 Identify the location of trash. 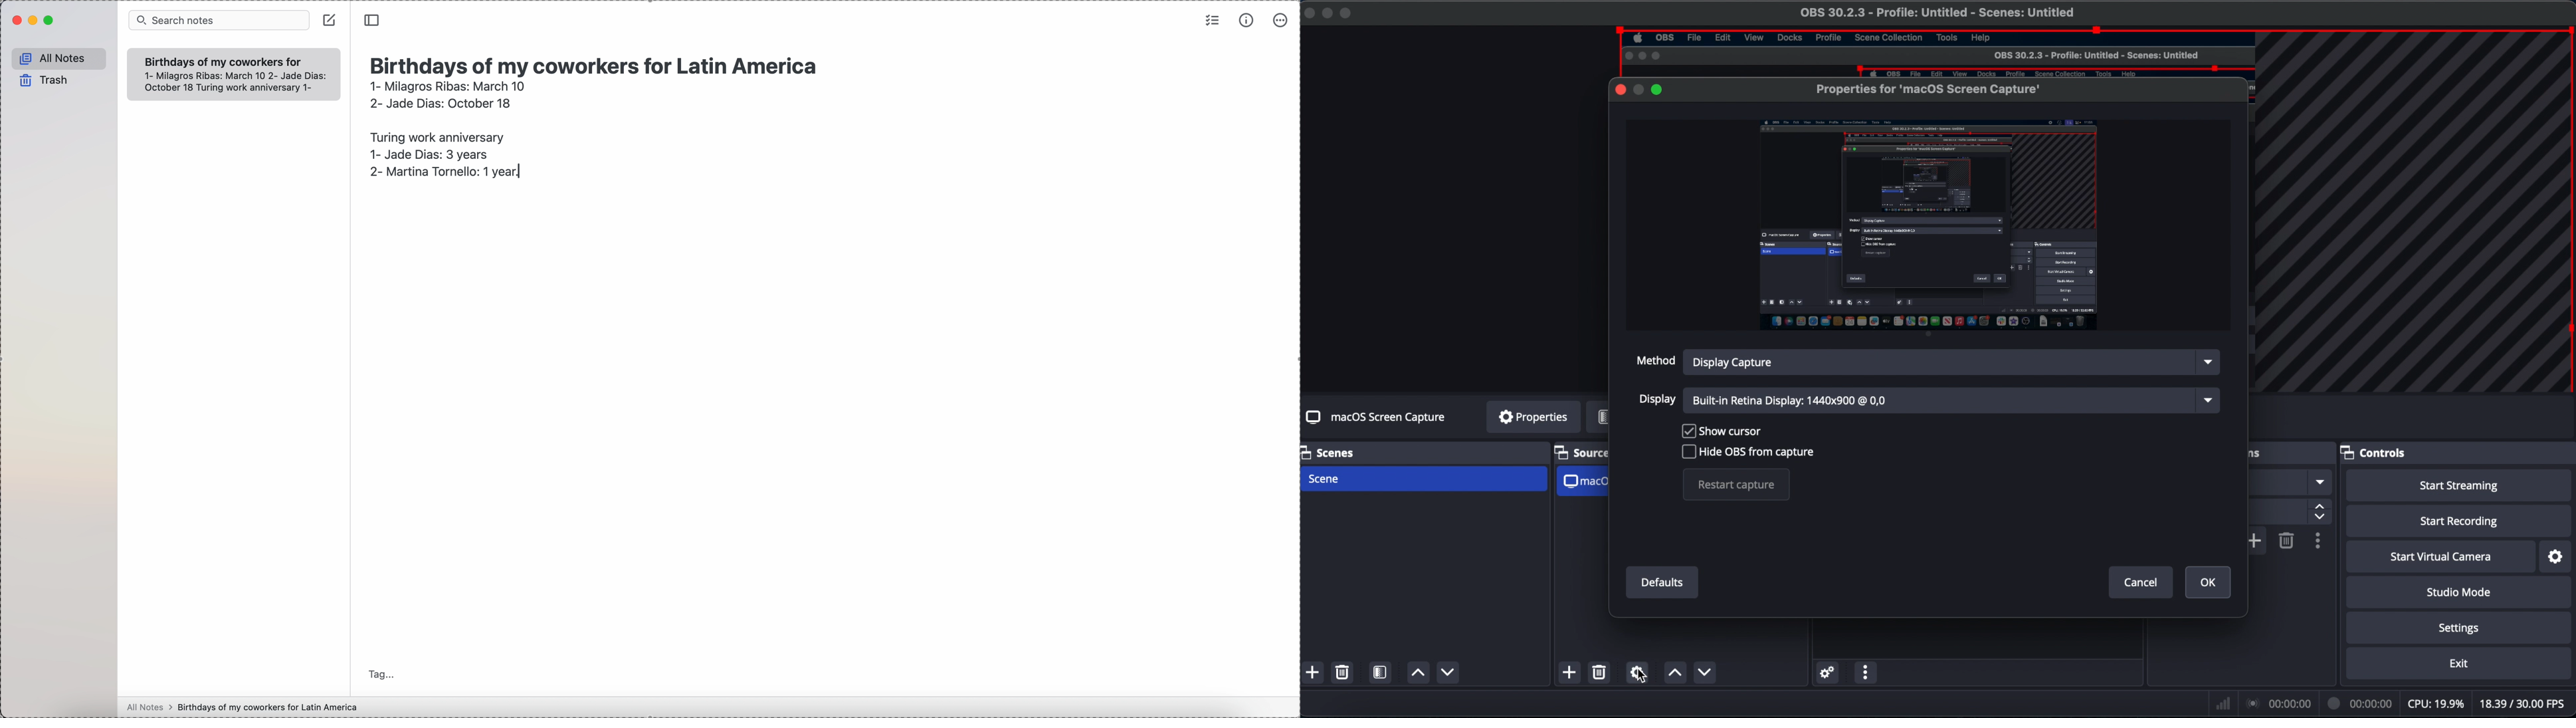
(45, 81).